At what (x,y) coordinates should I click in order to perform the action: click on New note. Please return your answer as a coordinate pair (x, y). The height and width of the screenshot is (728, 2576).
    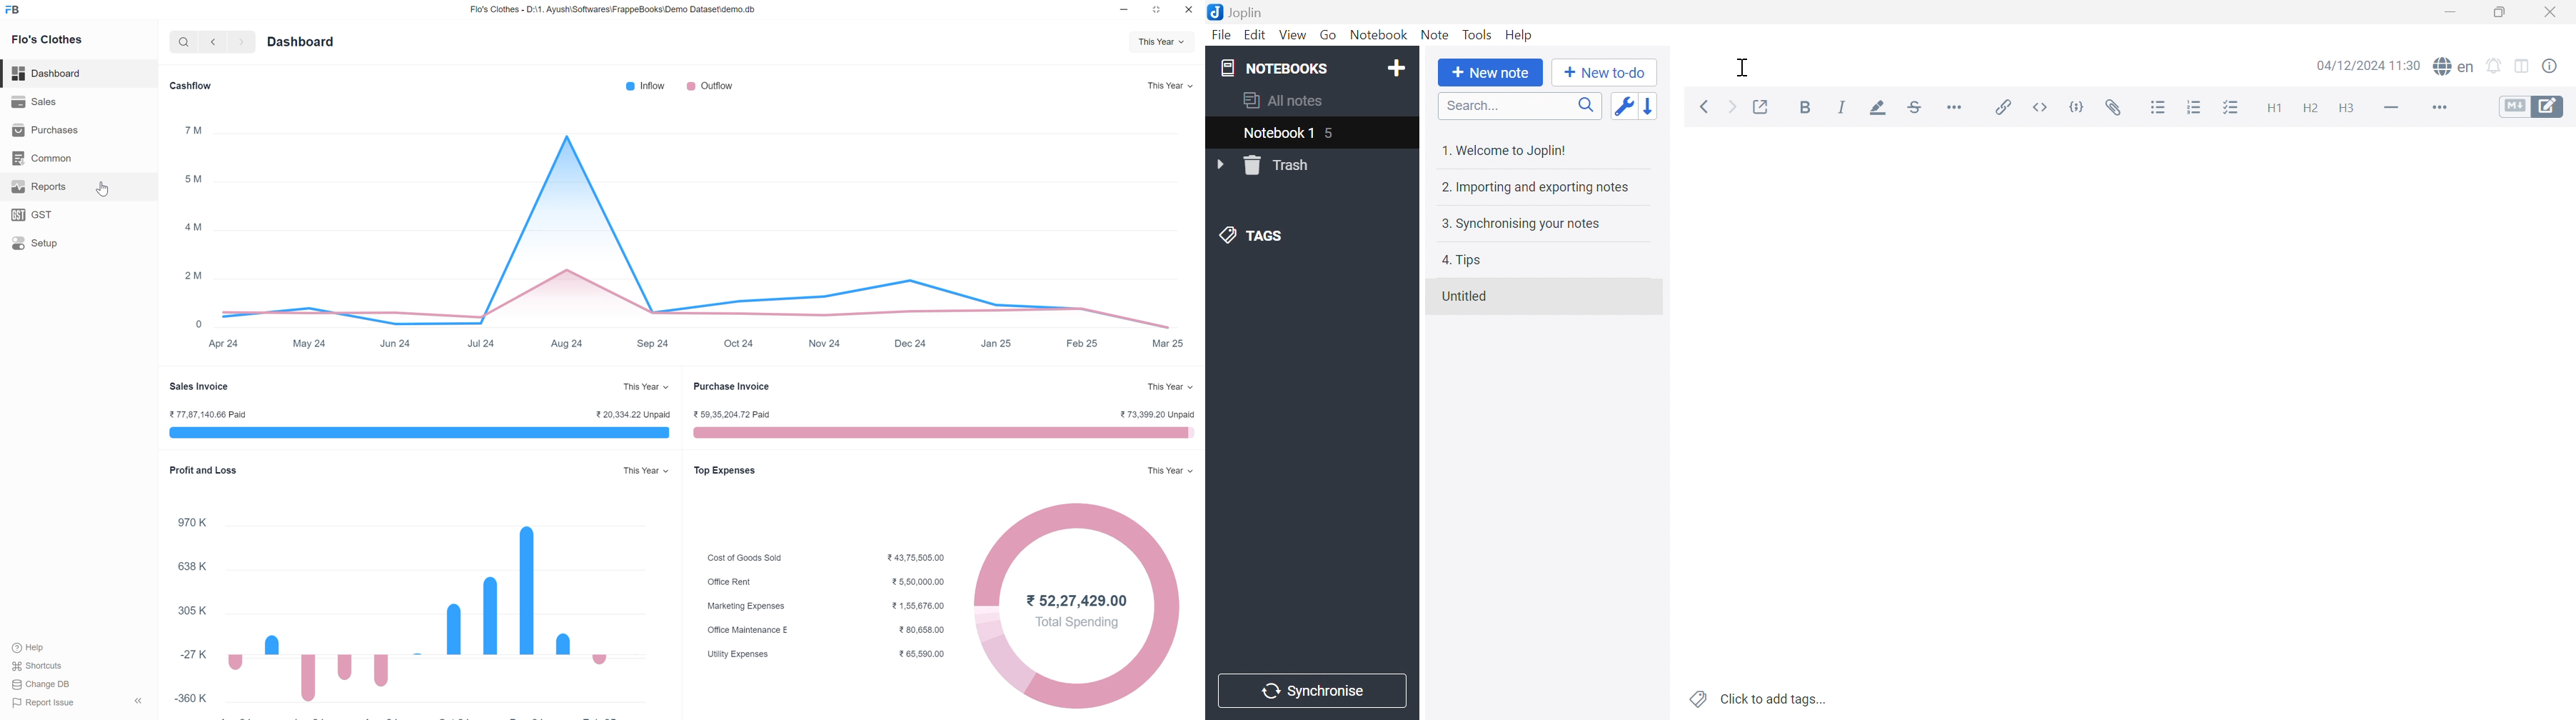
    Looking at the image, I should click on (1491, 73).